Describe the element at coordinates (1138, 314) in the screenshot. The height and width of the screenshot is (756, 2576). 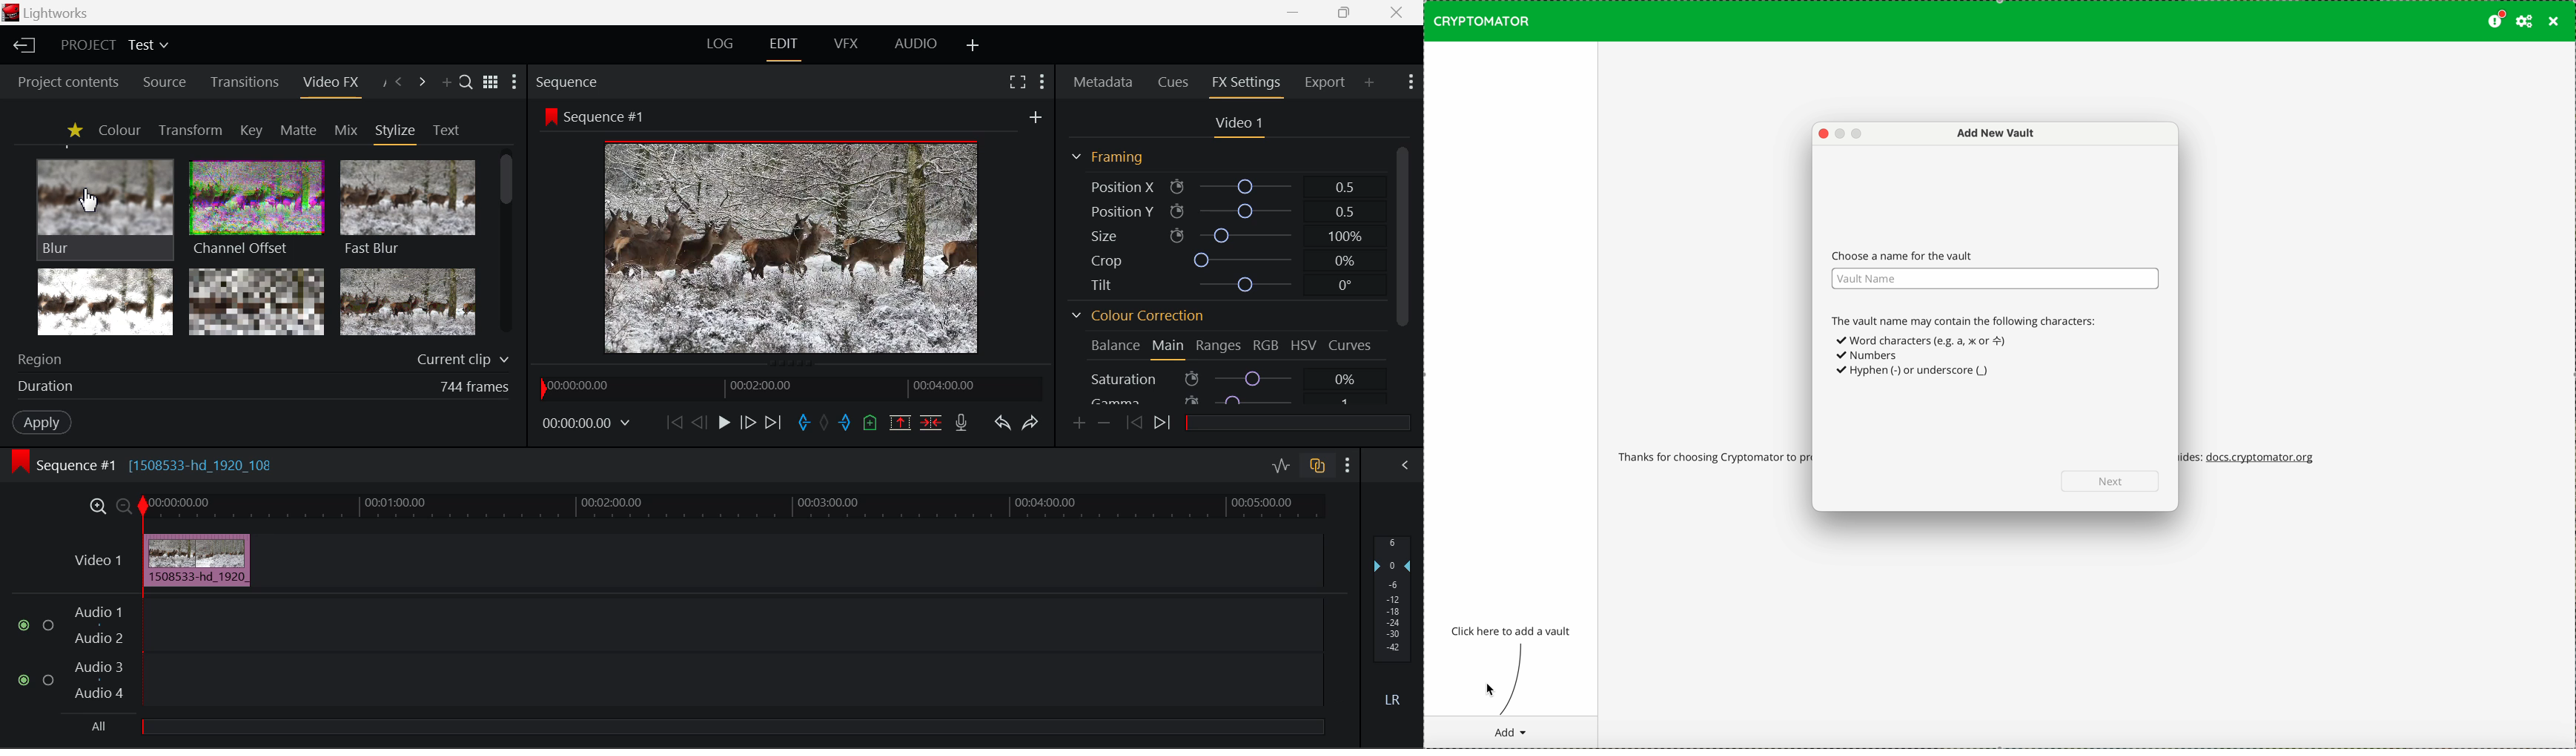
I see `Colour Correction` at that location.